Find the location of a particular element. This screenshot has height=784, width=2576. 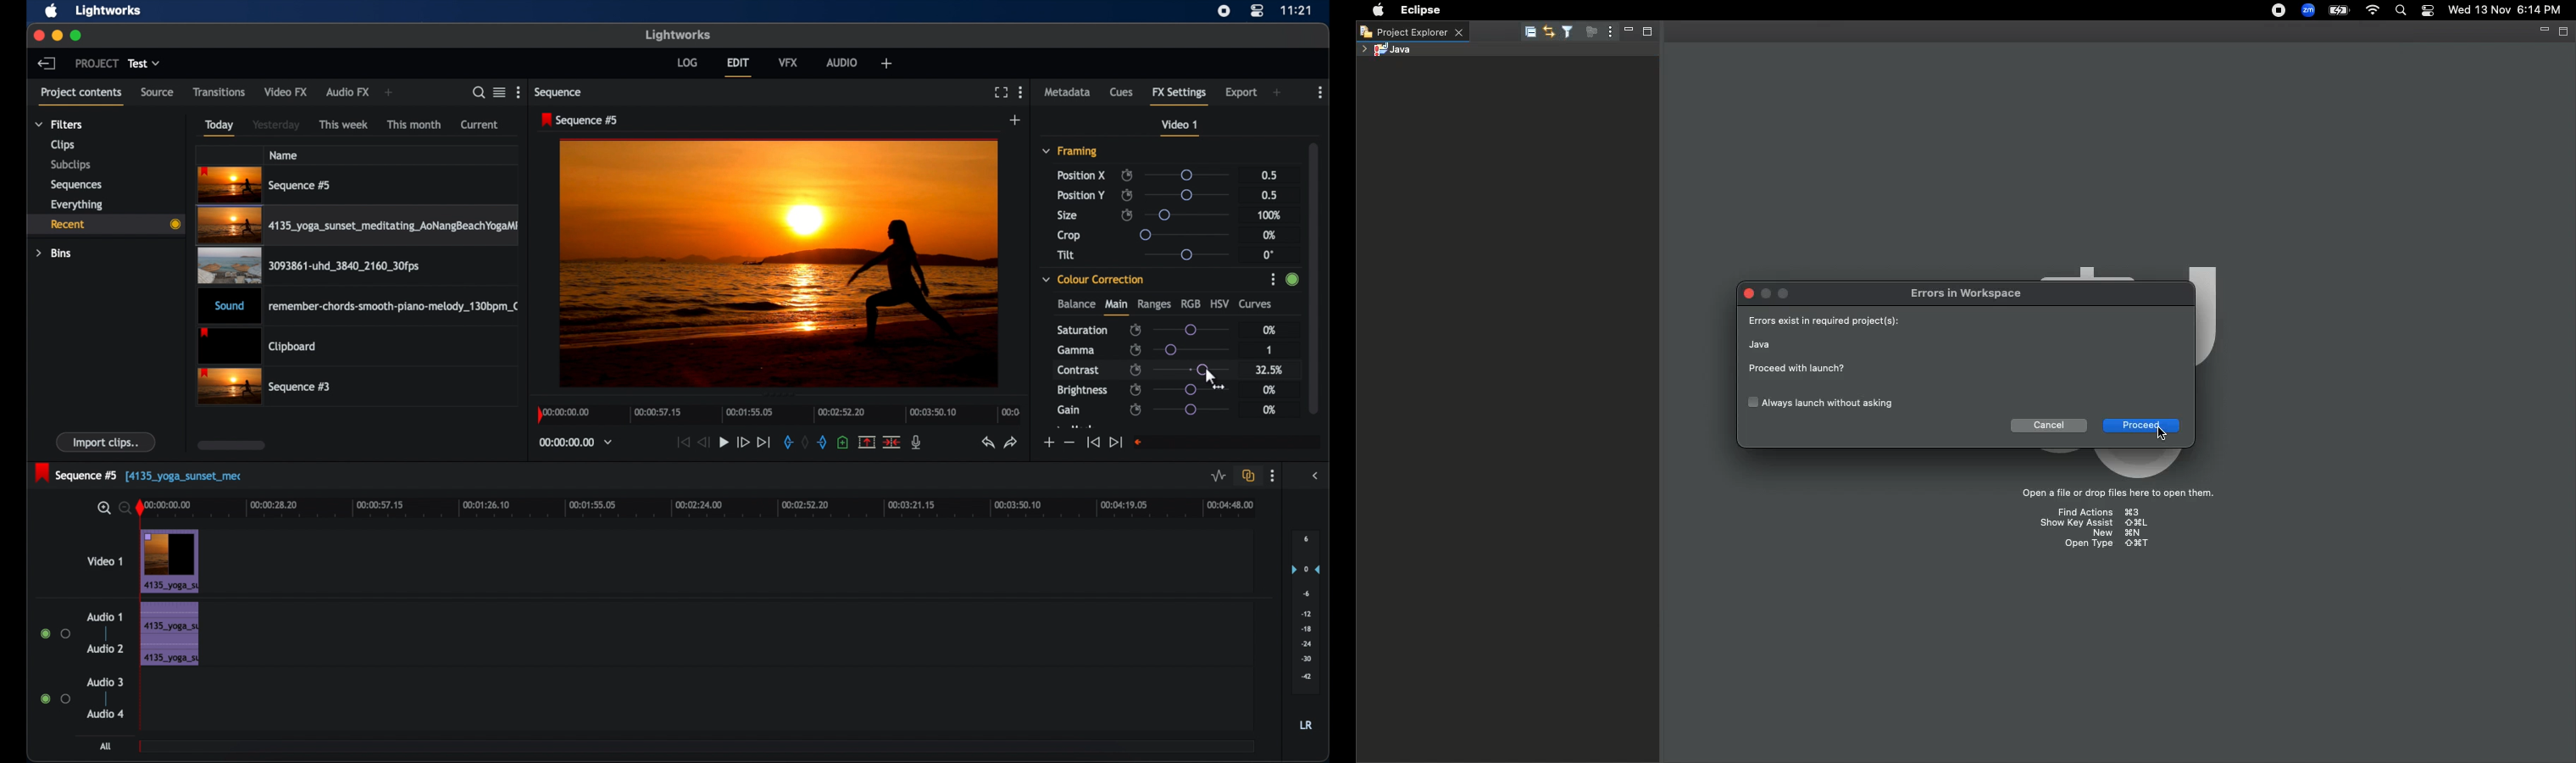

out mark is located at coordinates (823, 442).